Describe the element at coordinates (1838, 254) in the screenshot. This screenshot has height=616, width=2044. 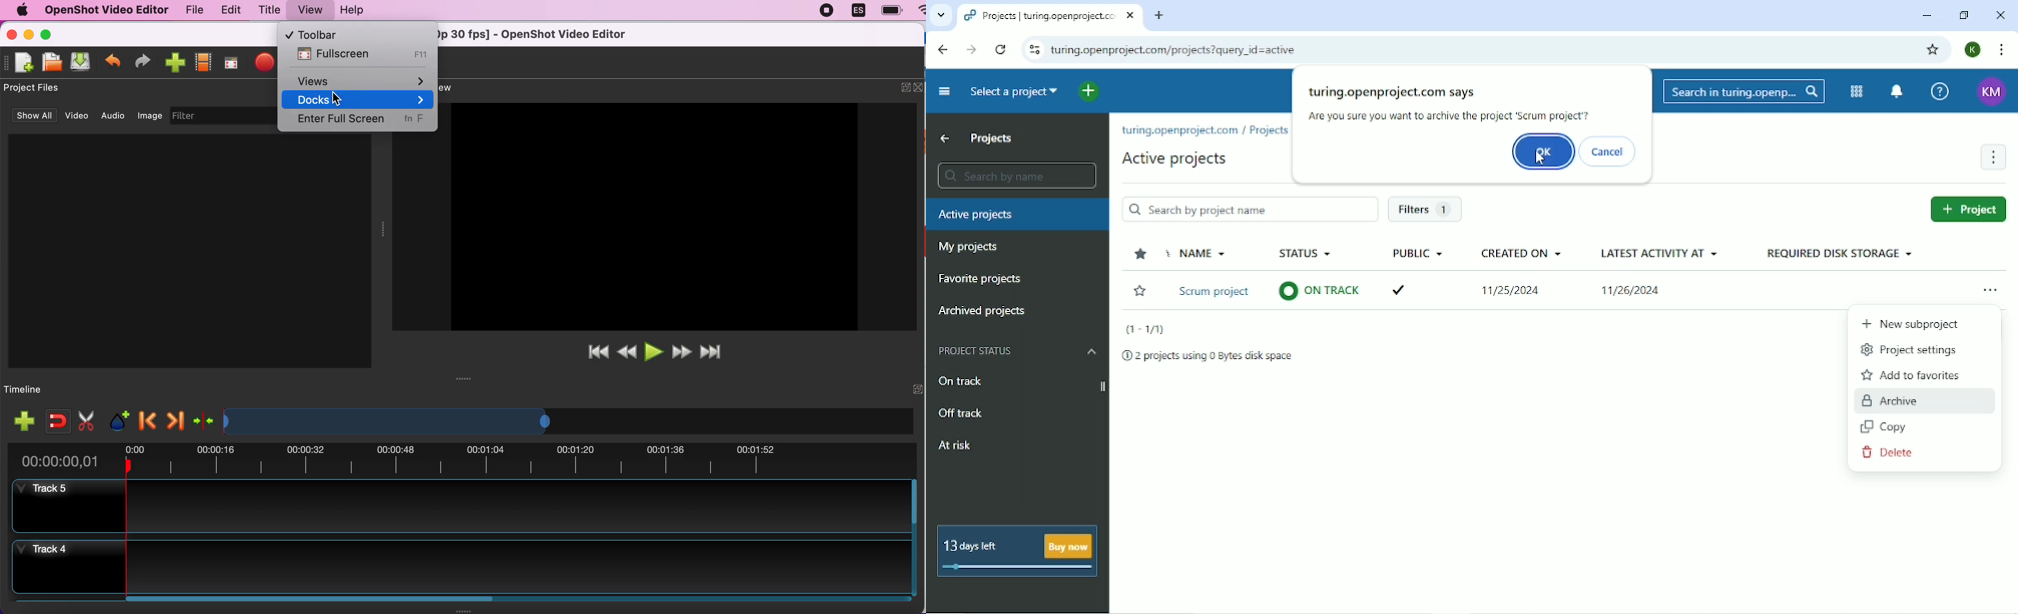
I see `Required disk storage` at that location.